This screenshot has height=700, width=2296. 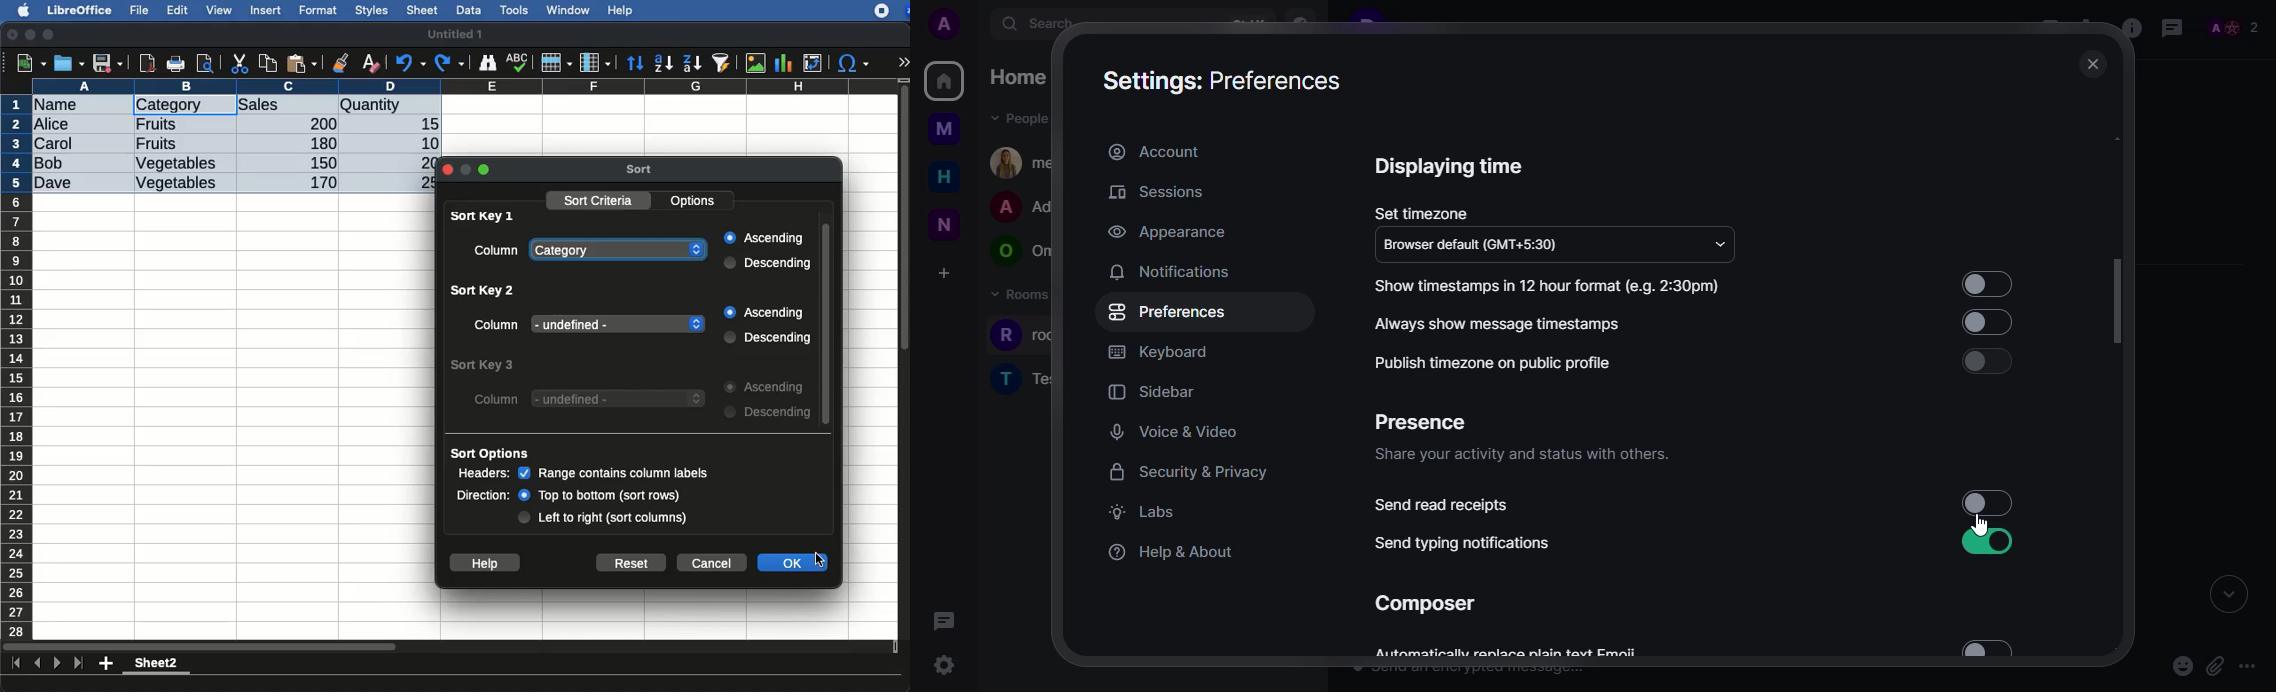 What do you see at coordinates (903, 62) in the screenshot?
I see `expand` at bounding box center [903, 62].